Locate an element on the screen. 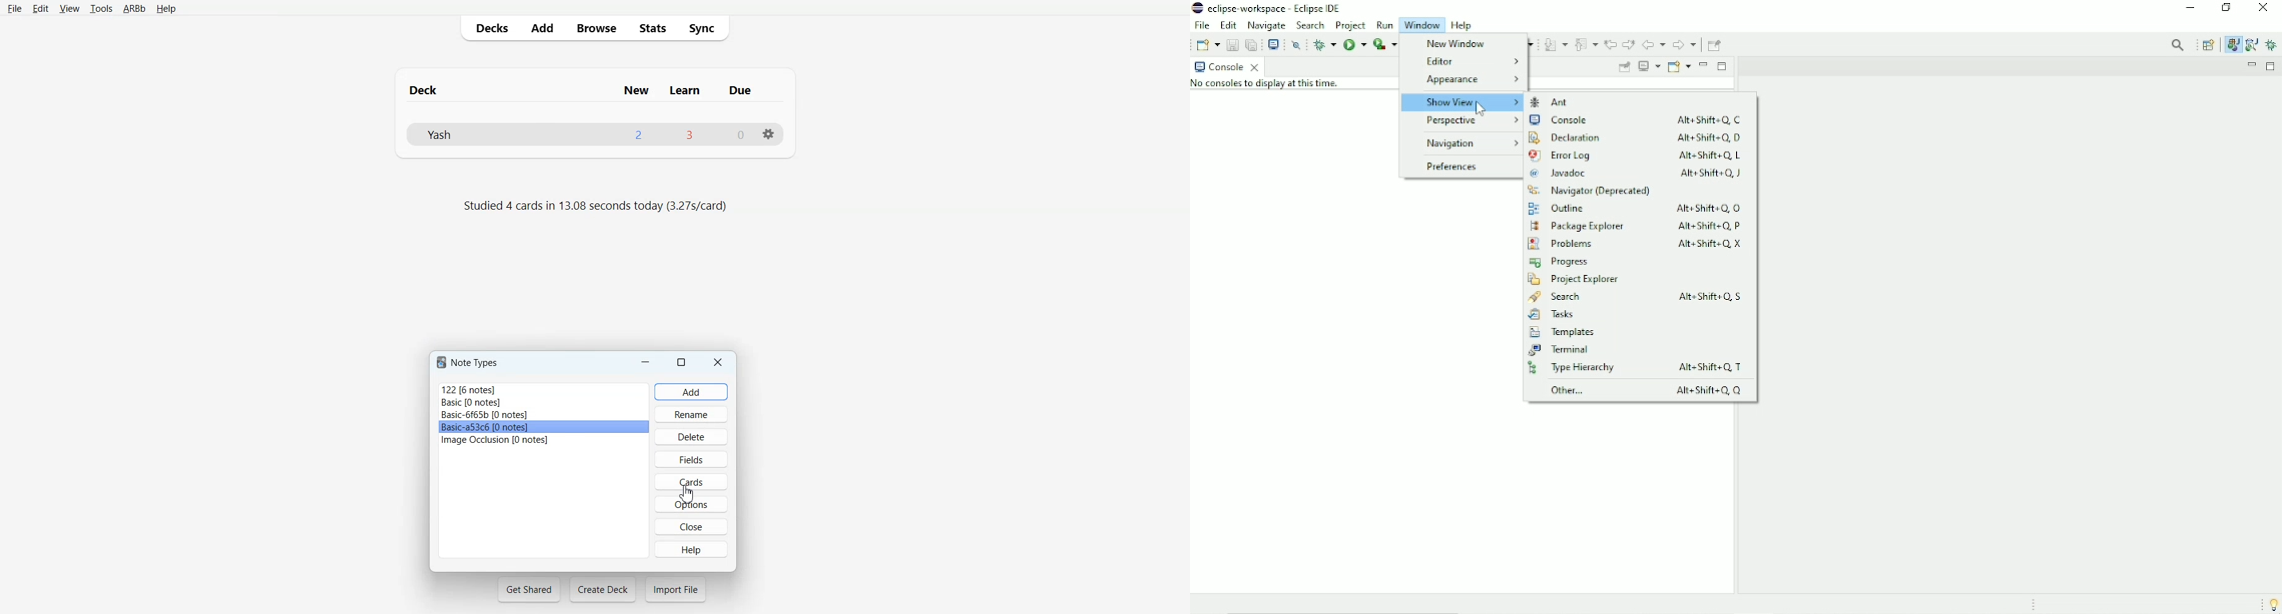 This screenshot has height=616, width=2296. Coverage is located at coordinates (1384, 44).